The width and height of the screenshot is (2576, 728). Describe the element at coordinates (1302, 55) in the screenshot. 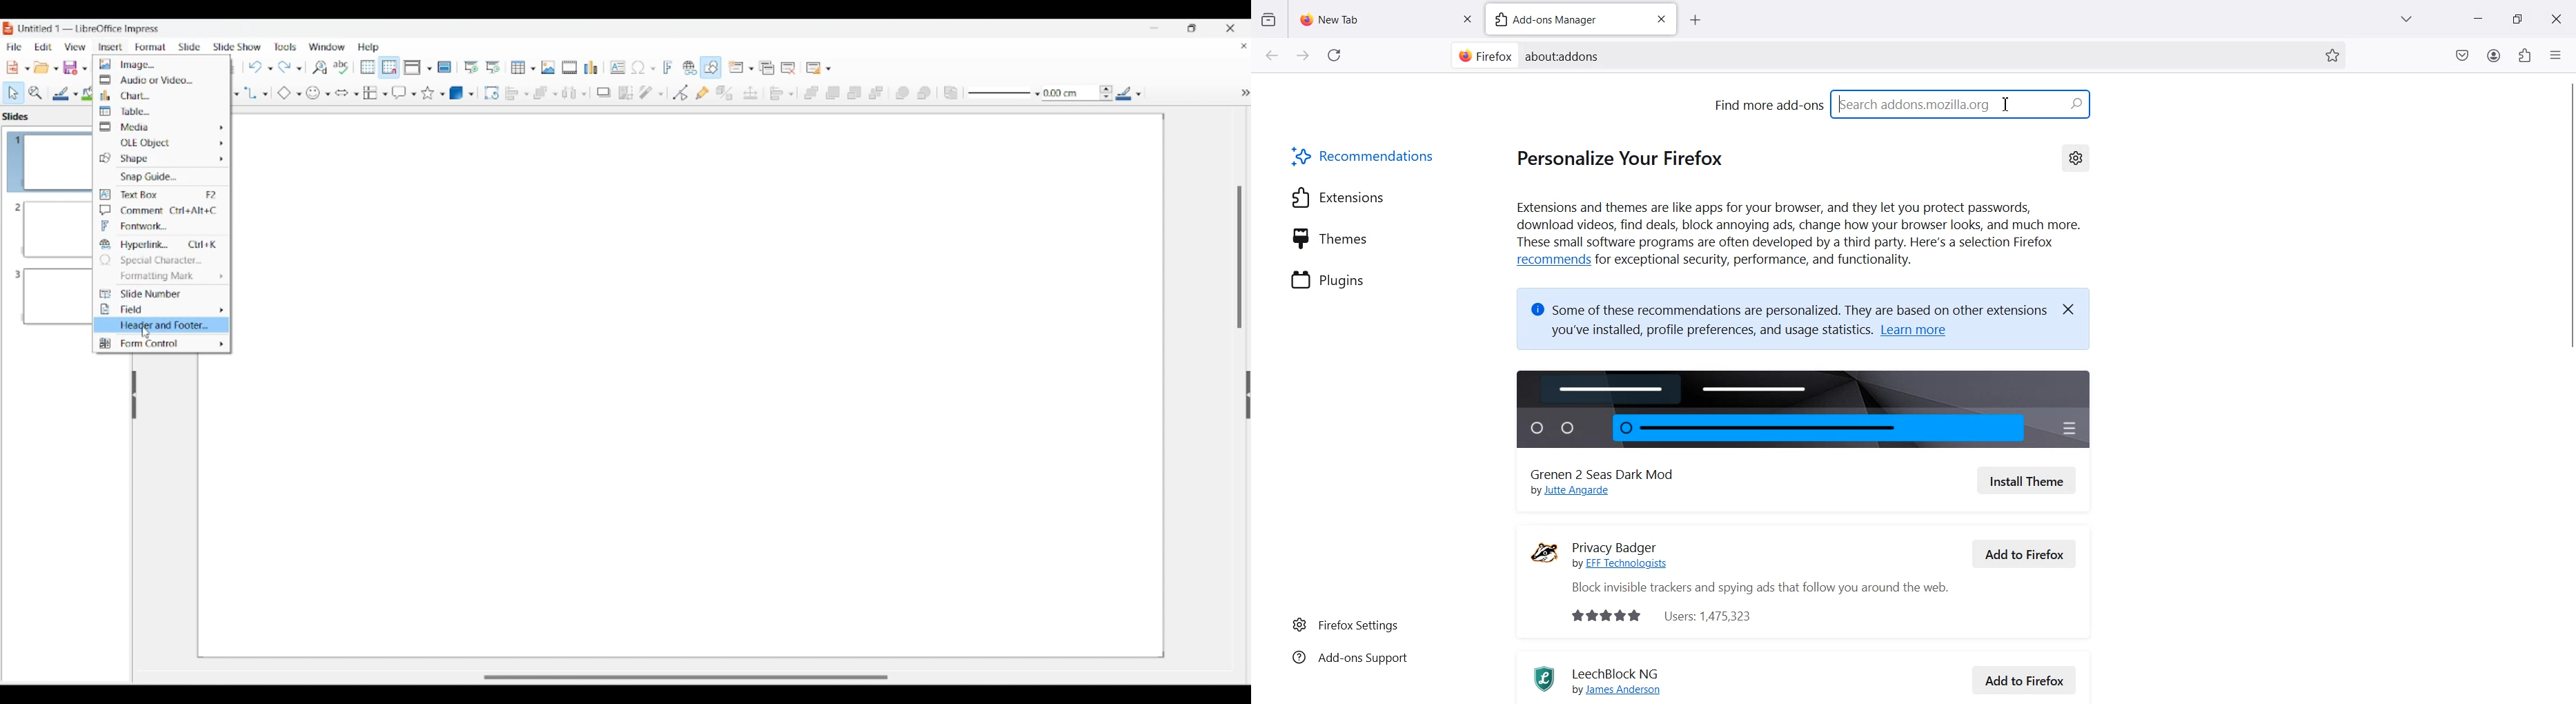

I see `Go forward to one page` at that location.